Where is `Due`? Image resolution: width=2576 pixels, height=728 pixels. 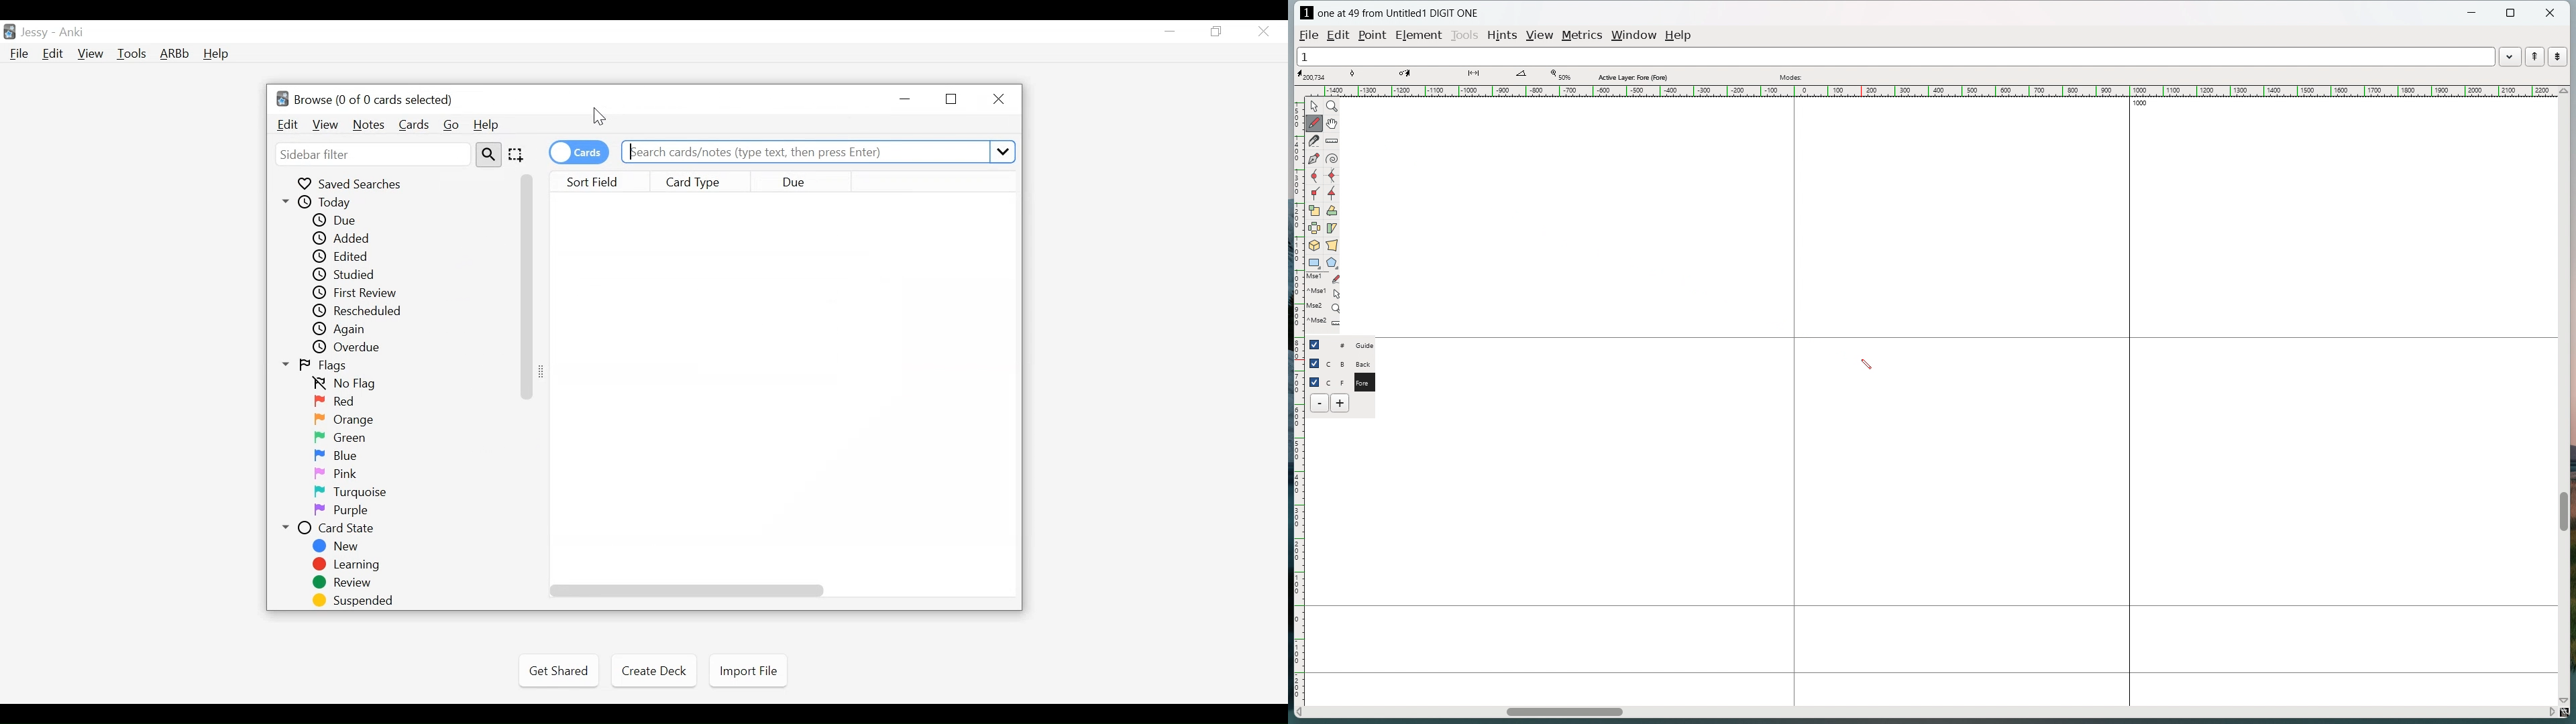
Due is located at coordinates (341, 219).